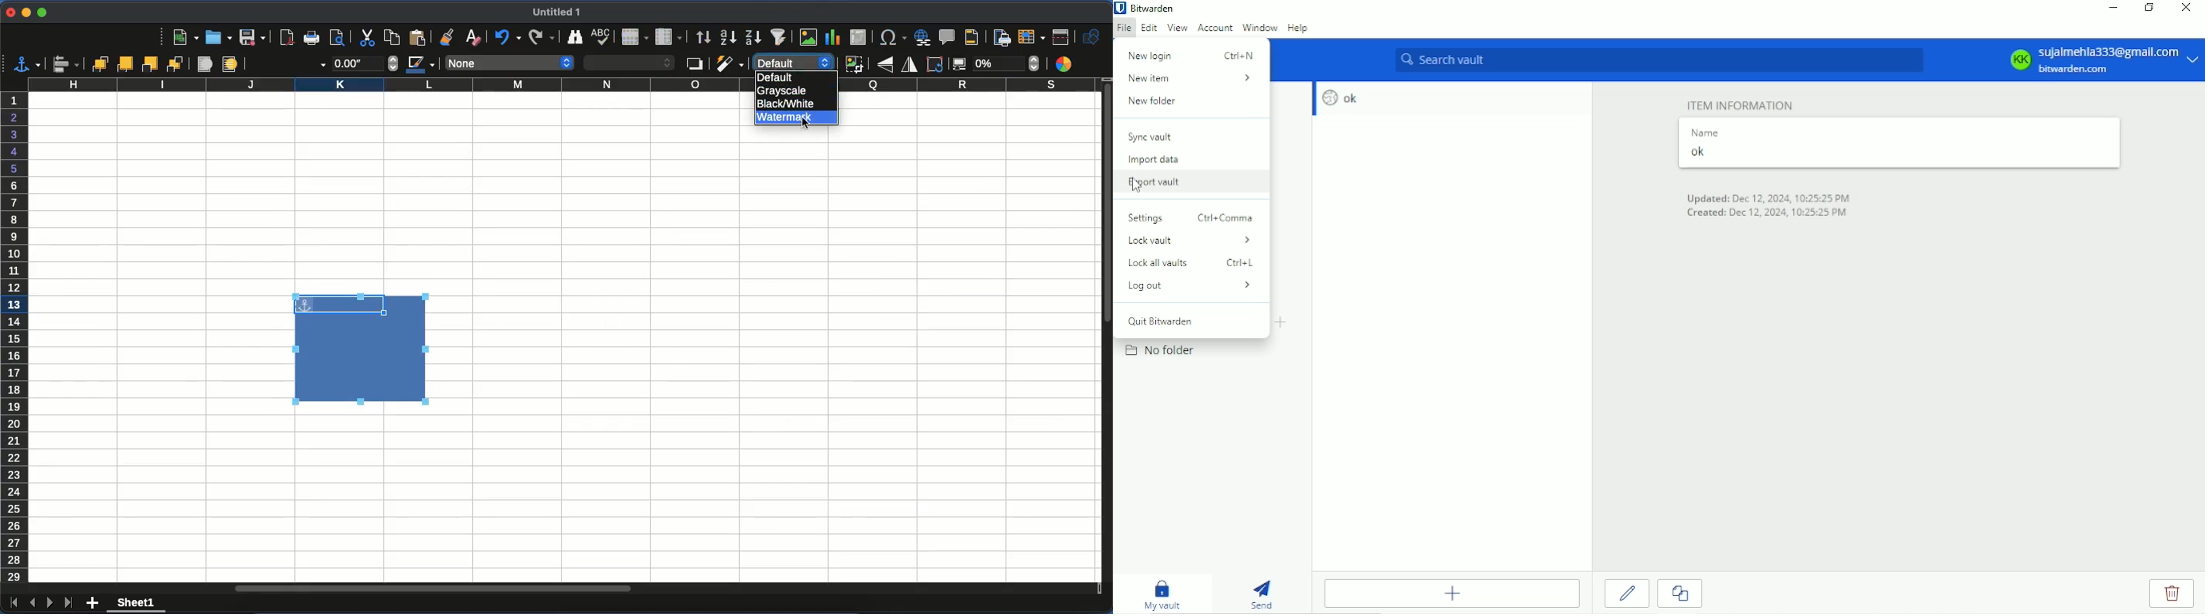  What do you see at coordinates (30, 67) in the screenshot?
I see `select anchor for object` at bounding box center [30, 67].